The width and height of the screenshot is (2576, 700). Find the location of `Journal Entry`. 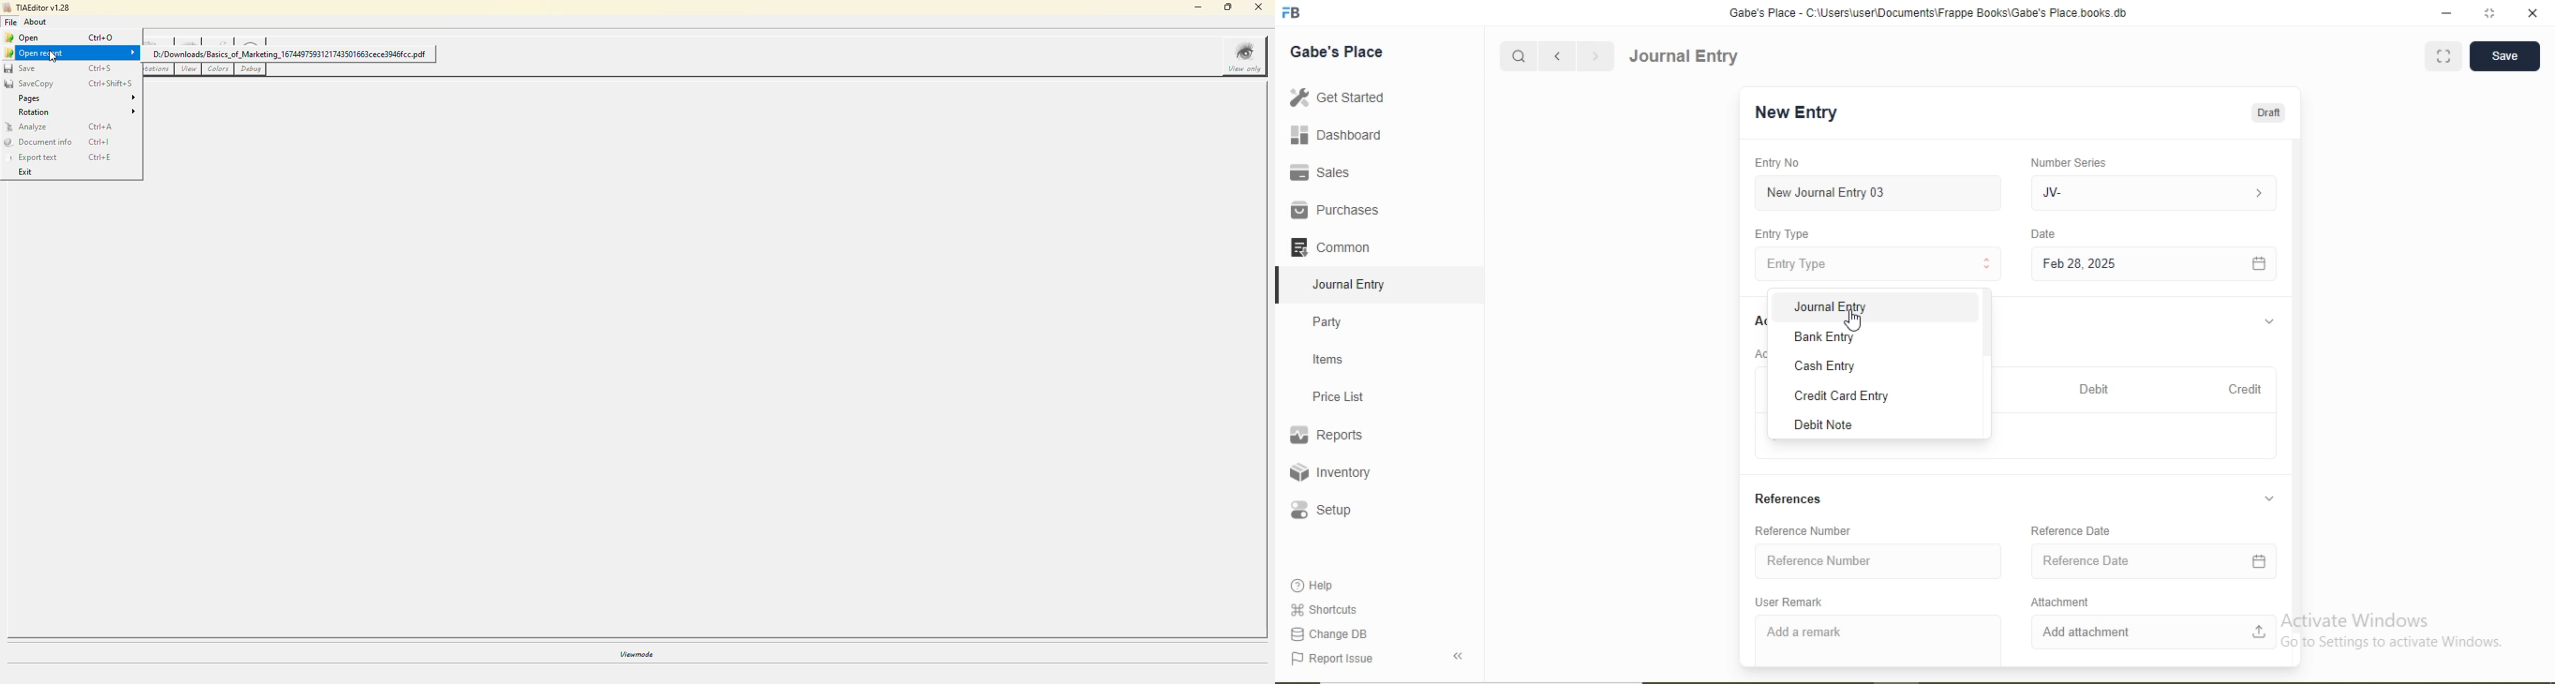

Journal Entry is located at coordinates (1831, 307).